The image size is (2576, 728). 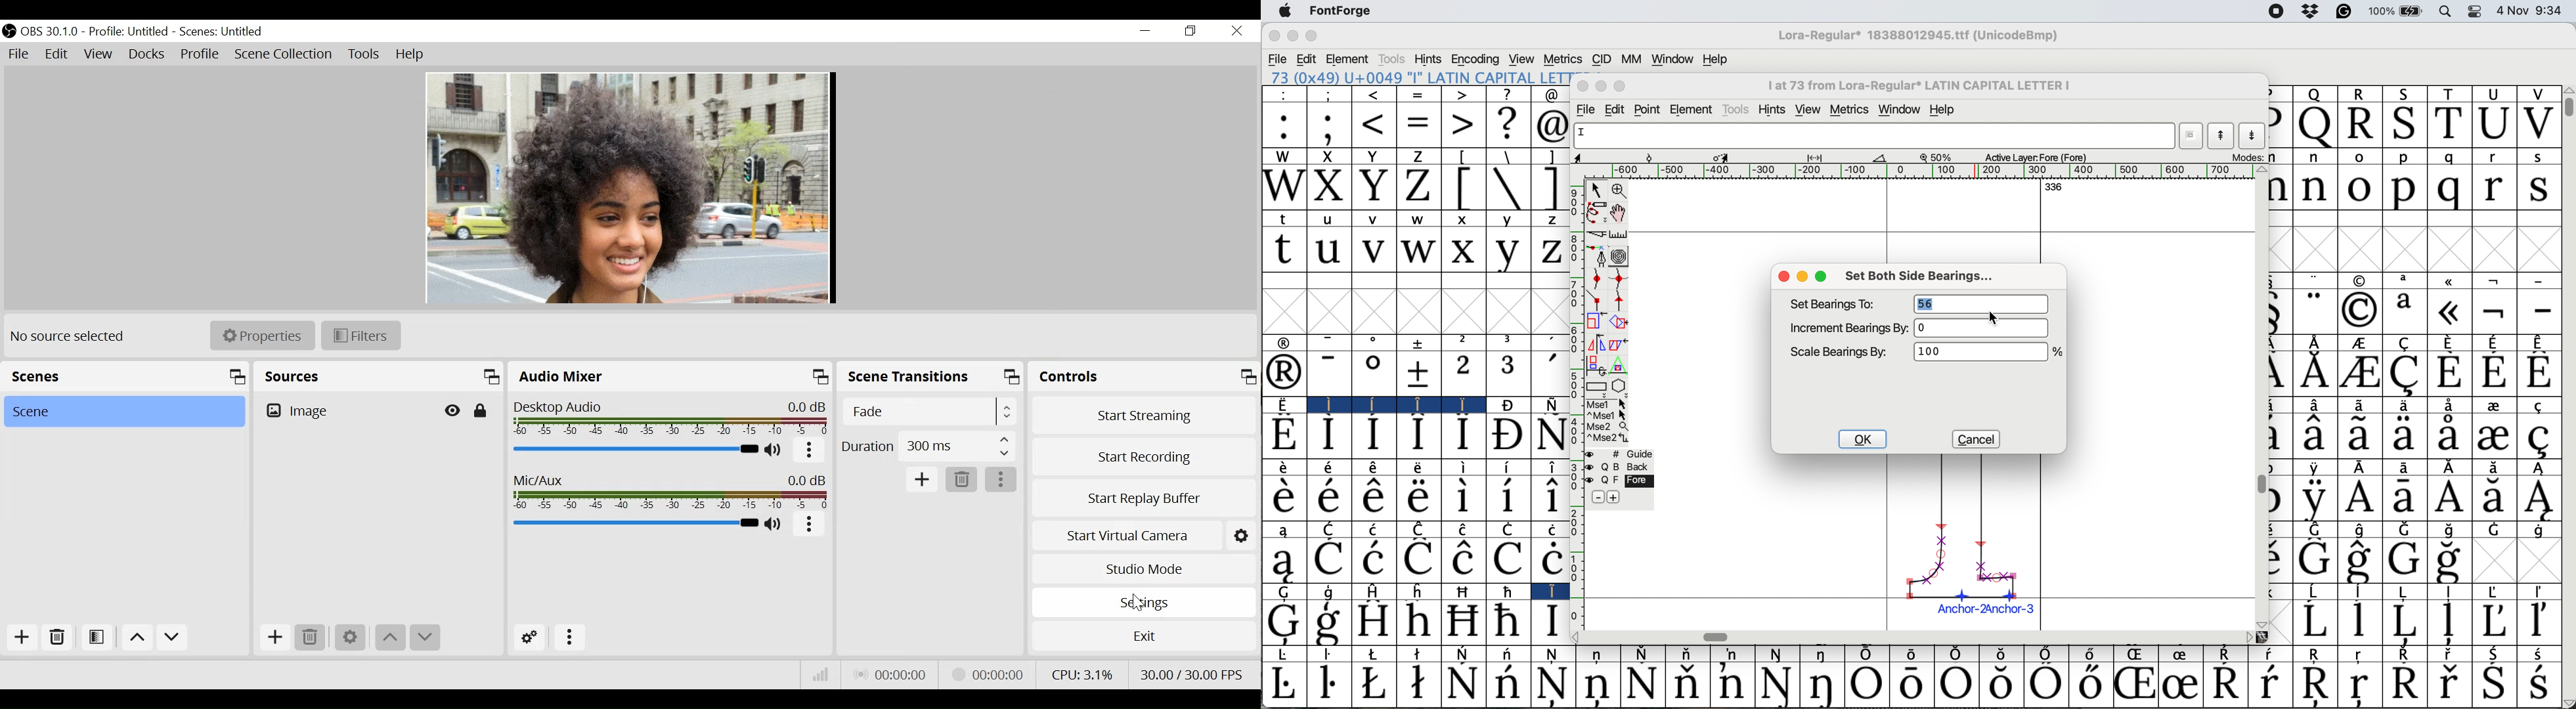 I want to click on Symbol, so click(x=1328, y=560).